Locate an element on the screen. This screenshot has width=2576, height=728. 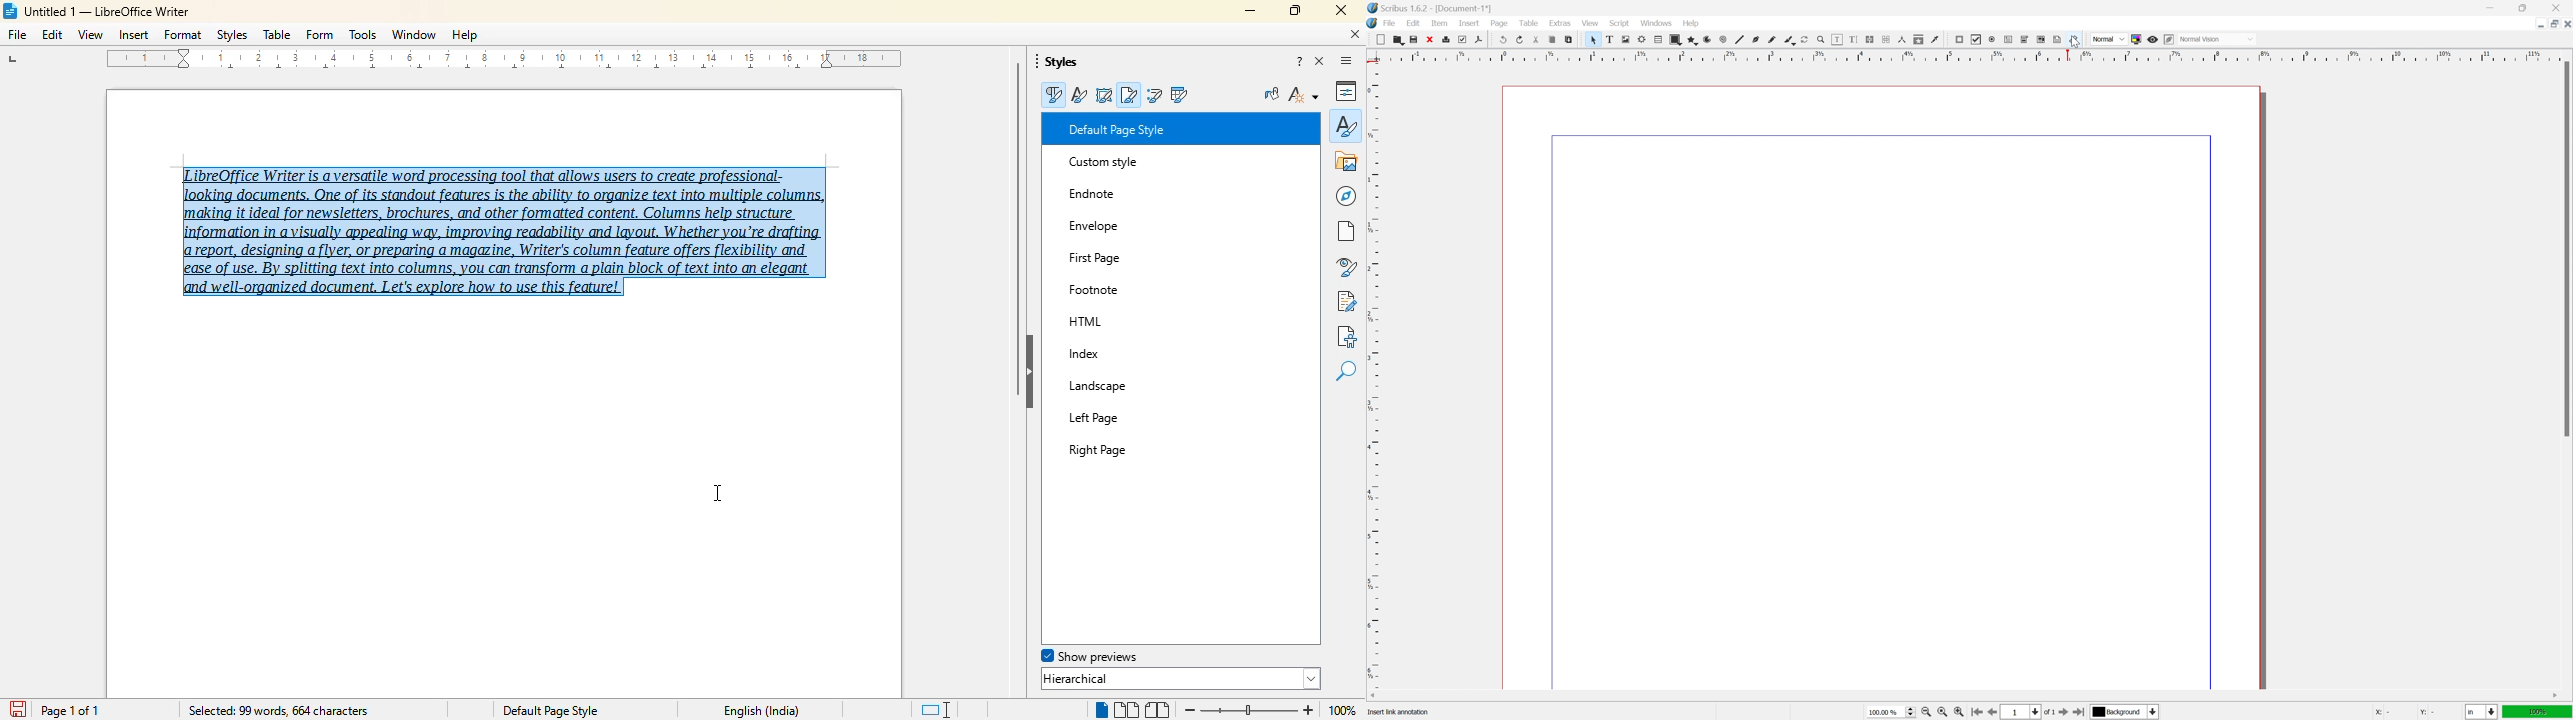
100% is located at coordinates (2538, 712).